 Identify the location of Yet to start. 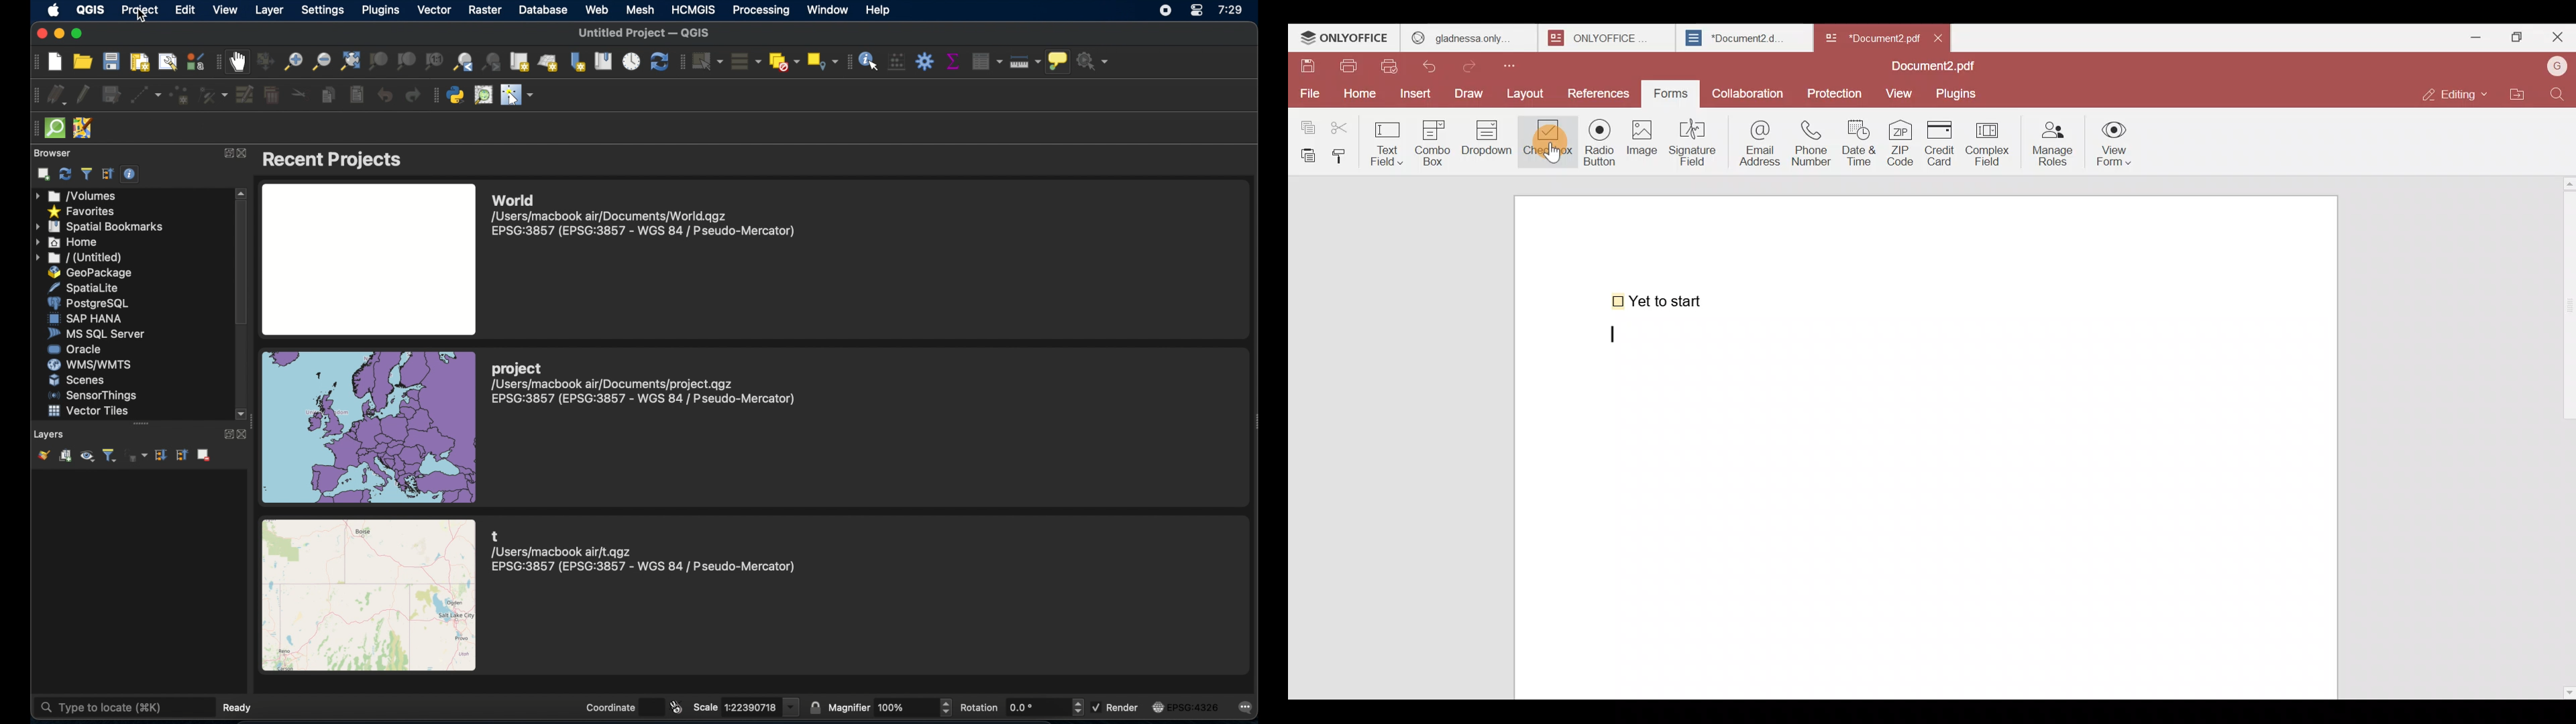
(1660, 300).